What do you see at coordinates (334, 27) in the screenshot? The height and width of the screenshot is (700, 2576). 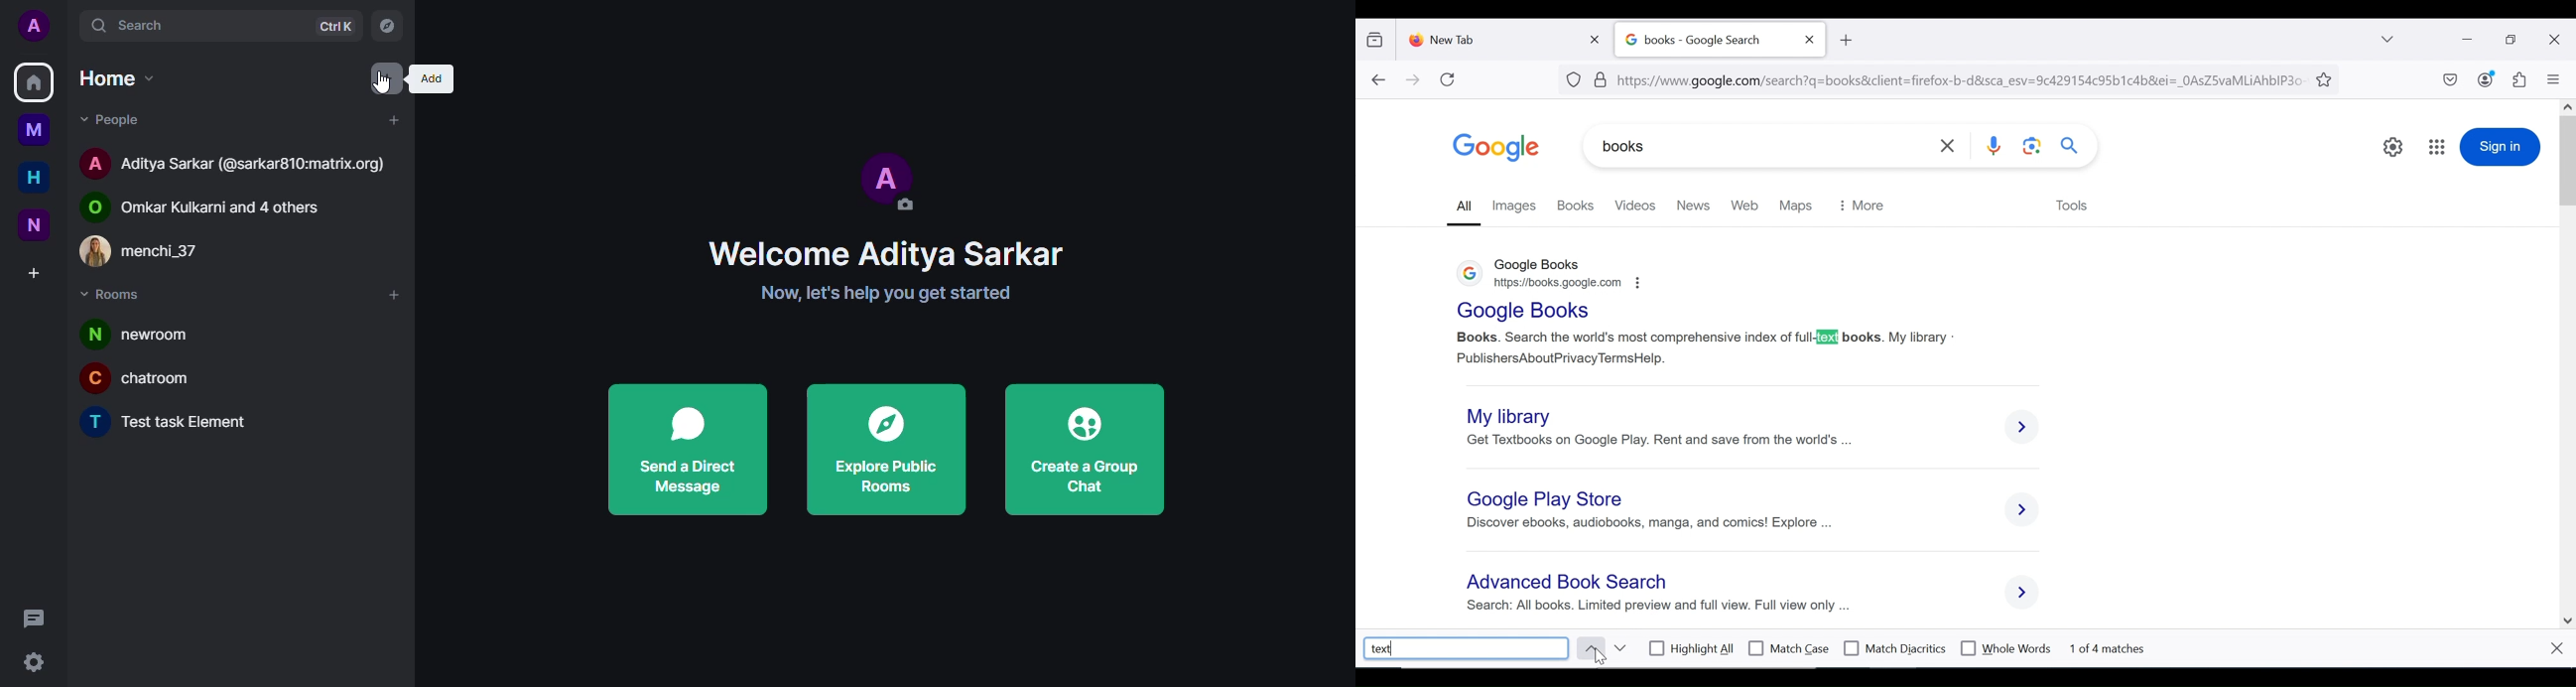 I see `ctrlK` at bounding box center [334, 27].